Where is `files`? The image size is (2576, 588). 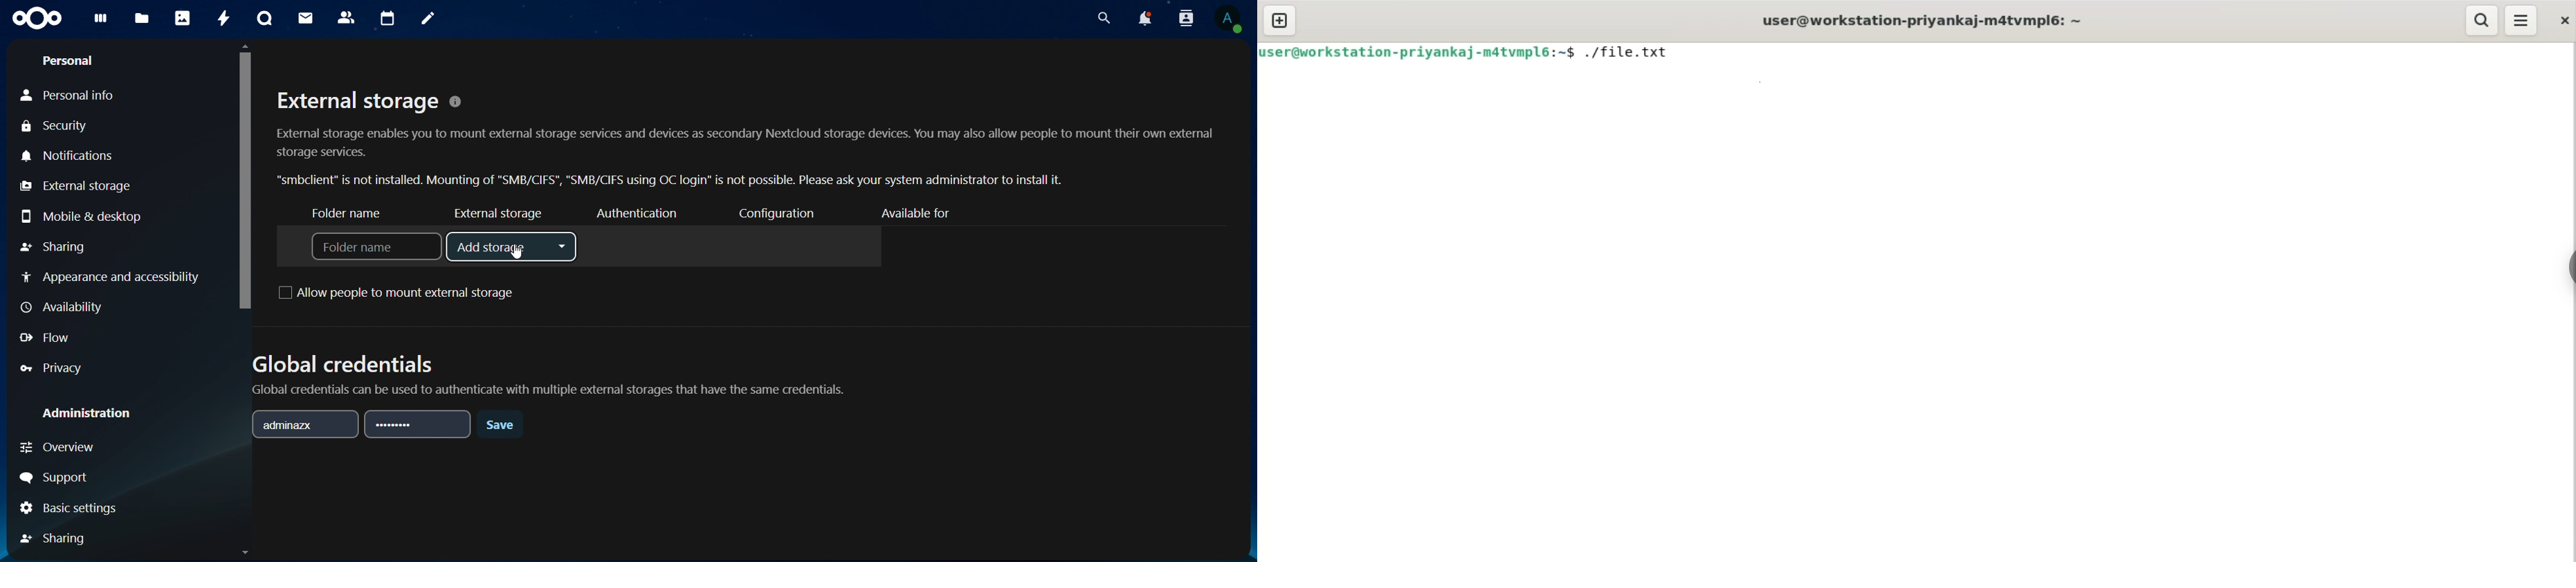
files is located at coordinates (141, 20).